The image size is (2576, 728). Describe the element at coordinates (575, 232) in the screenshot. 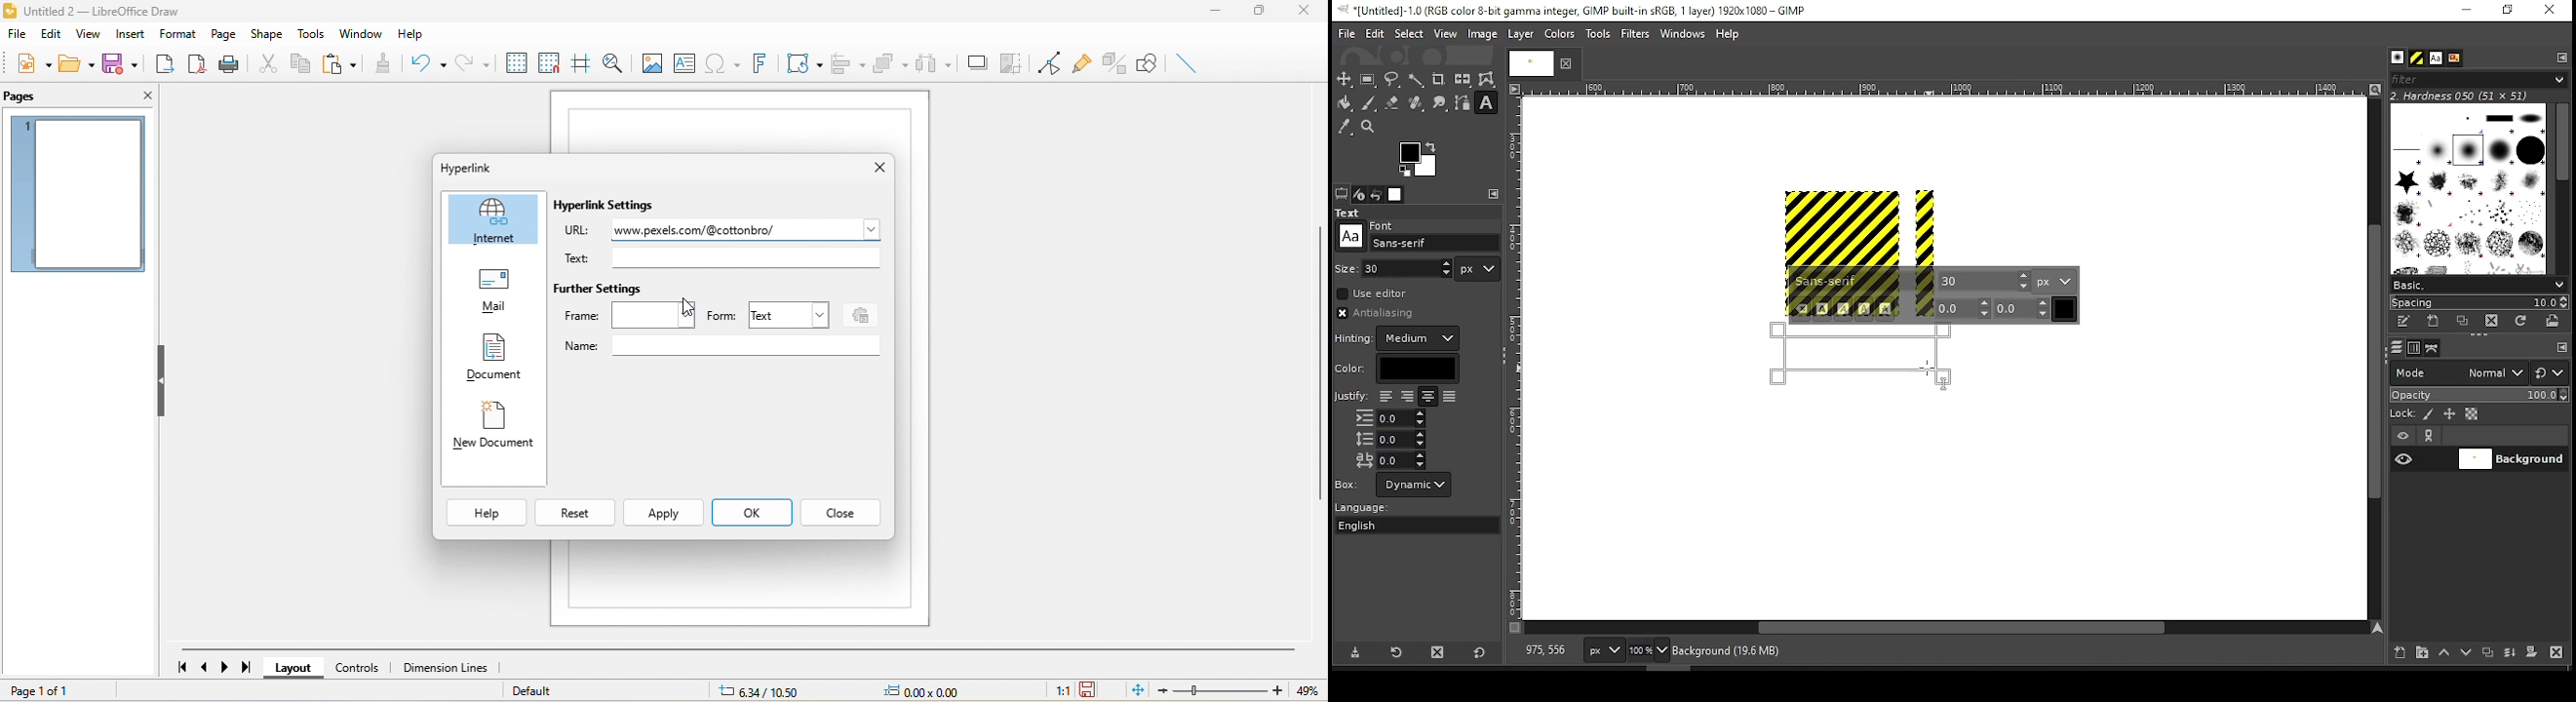

I see `url` at that location.